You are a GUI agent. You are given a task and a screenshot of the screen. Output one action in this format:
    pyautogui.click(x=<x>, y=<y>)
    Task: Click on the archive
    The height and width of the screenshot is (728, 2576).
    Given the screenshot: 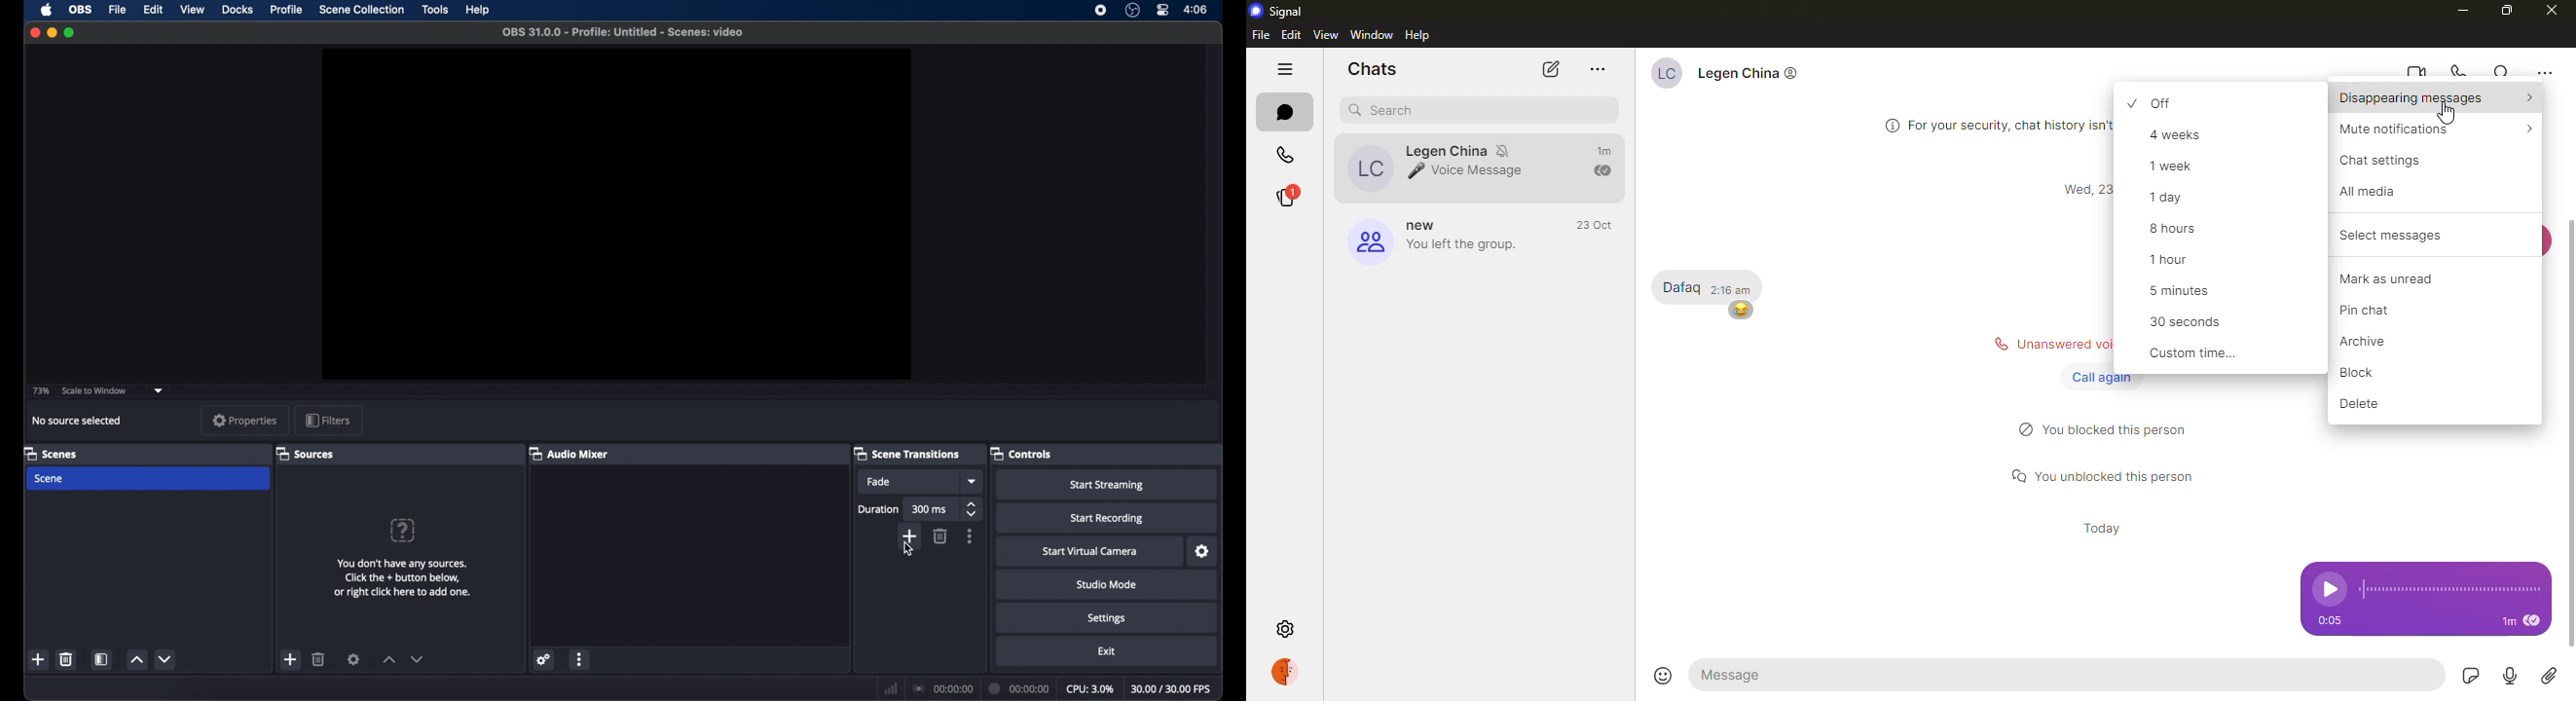 What is the action you would take?
    pyautogui.click(x=2375, y=342)
    